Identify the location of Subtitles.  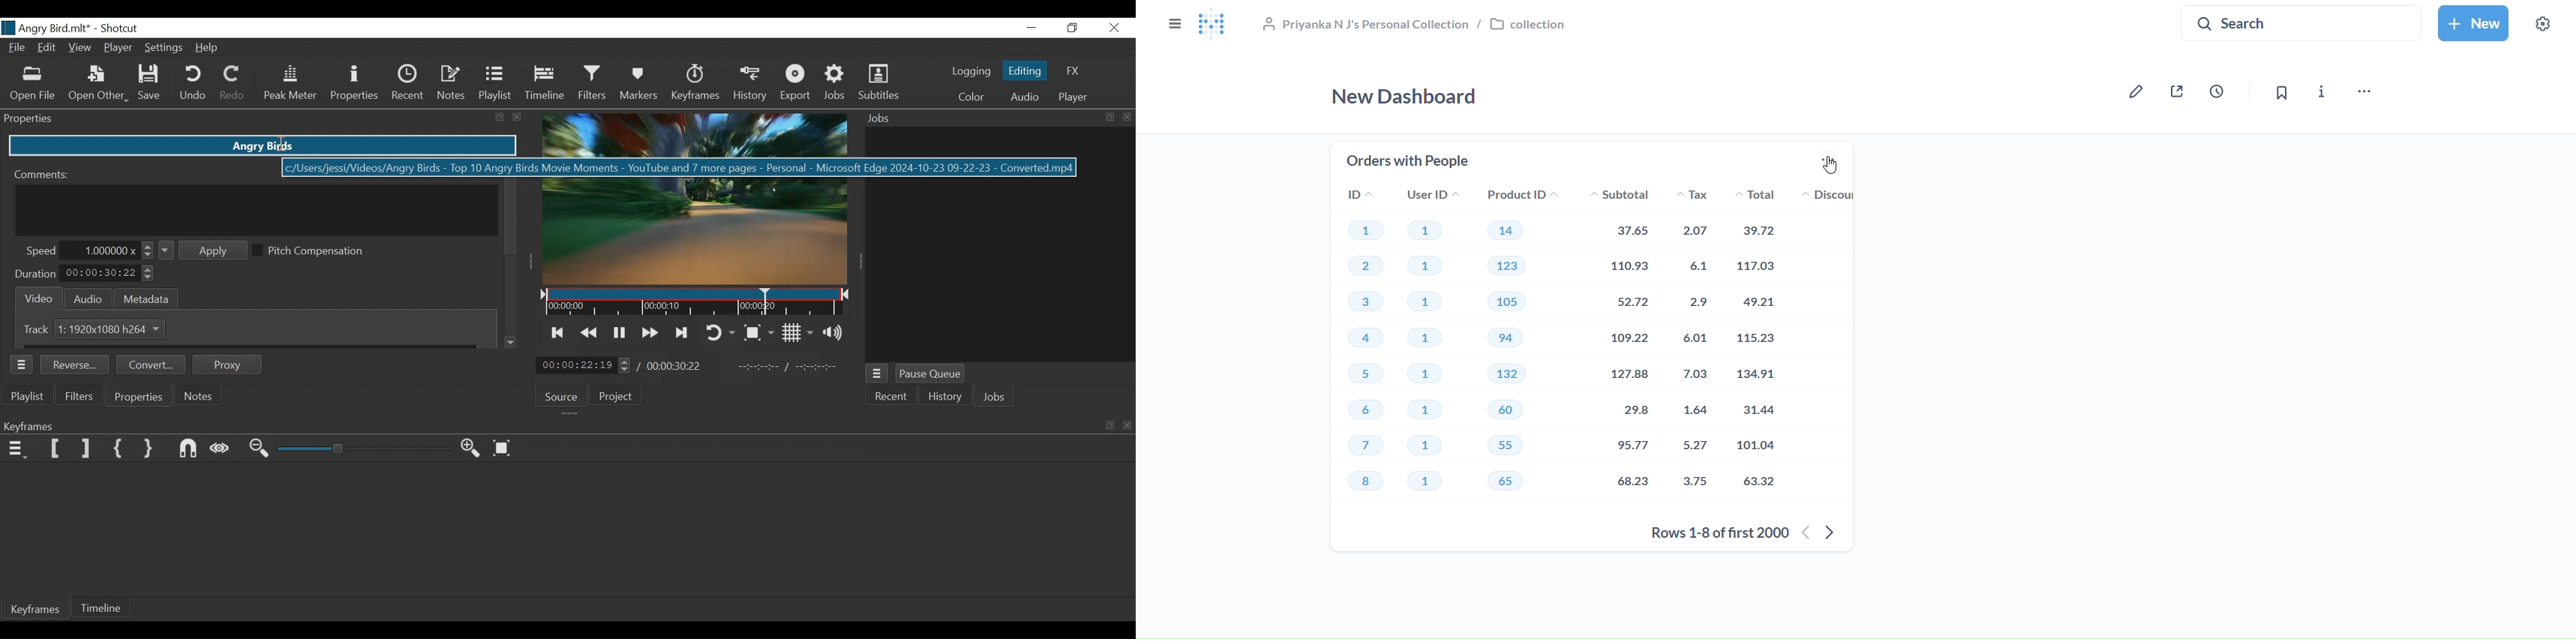
(879, 83).